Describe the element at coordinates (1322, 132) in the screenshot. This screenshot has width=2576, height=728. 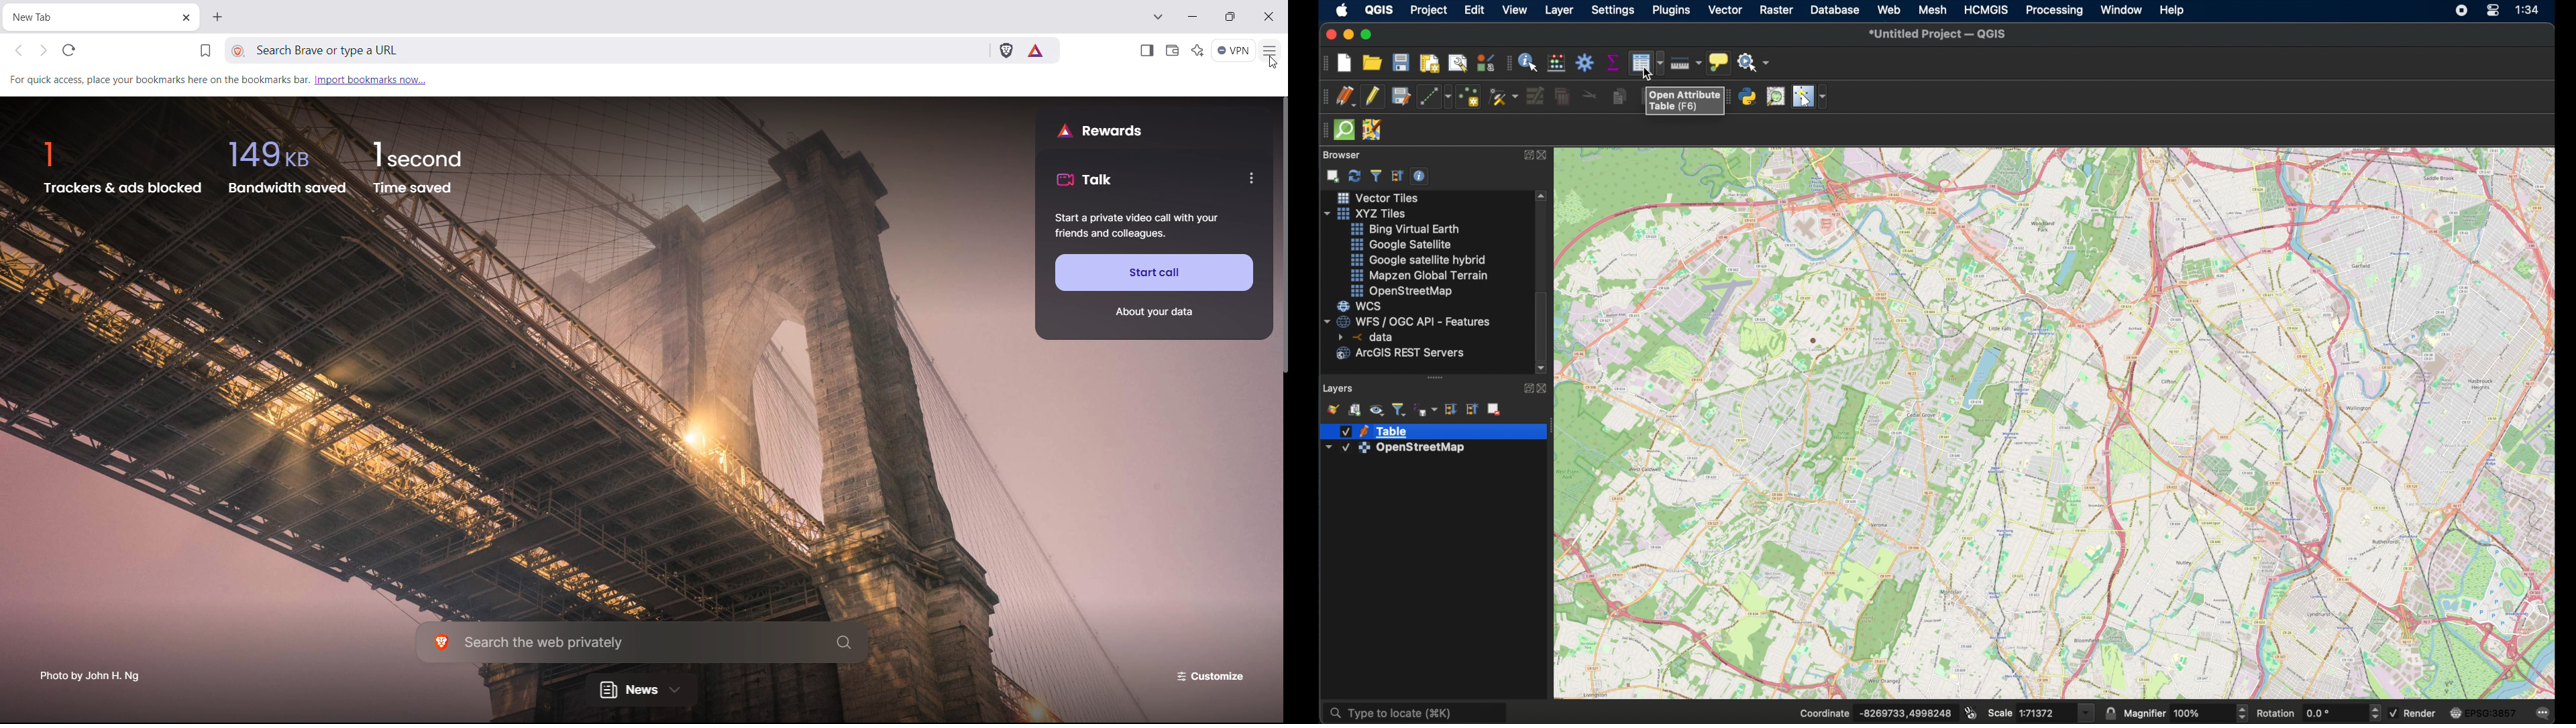
I see `drag handle` at that location.